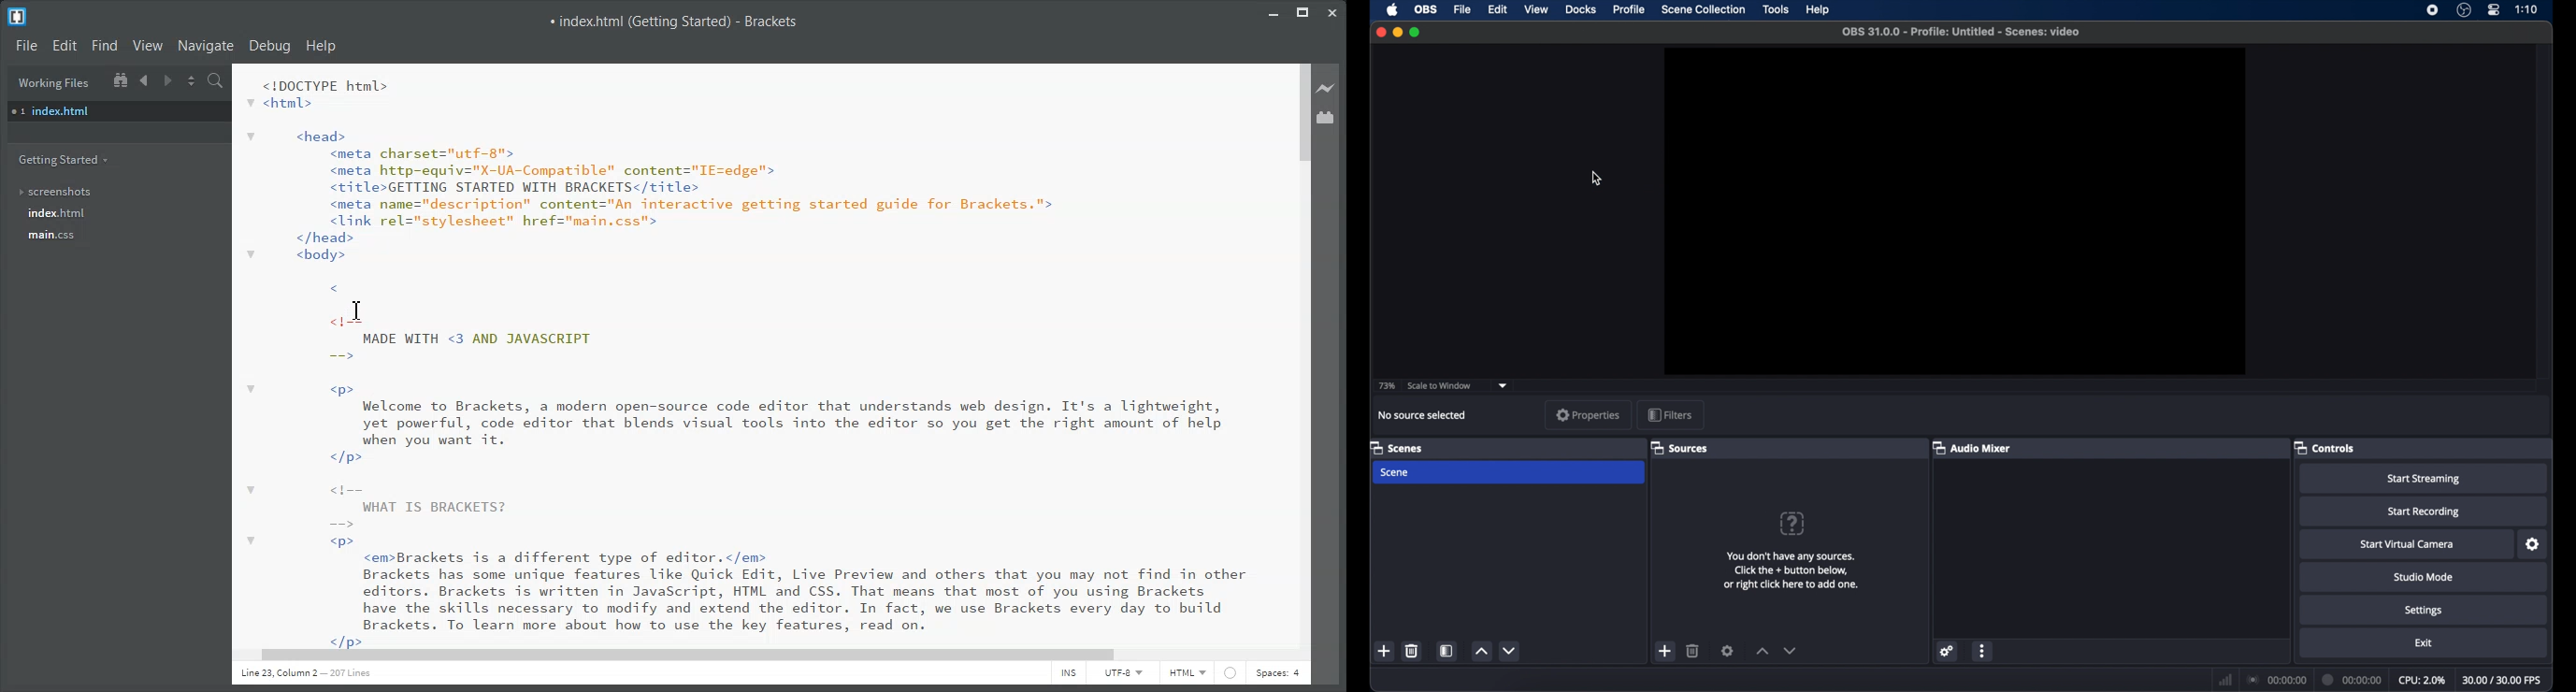 The image size is (2576, 700). I want to click on View, so click(147, 45).